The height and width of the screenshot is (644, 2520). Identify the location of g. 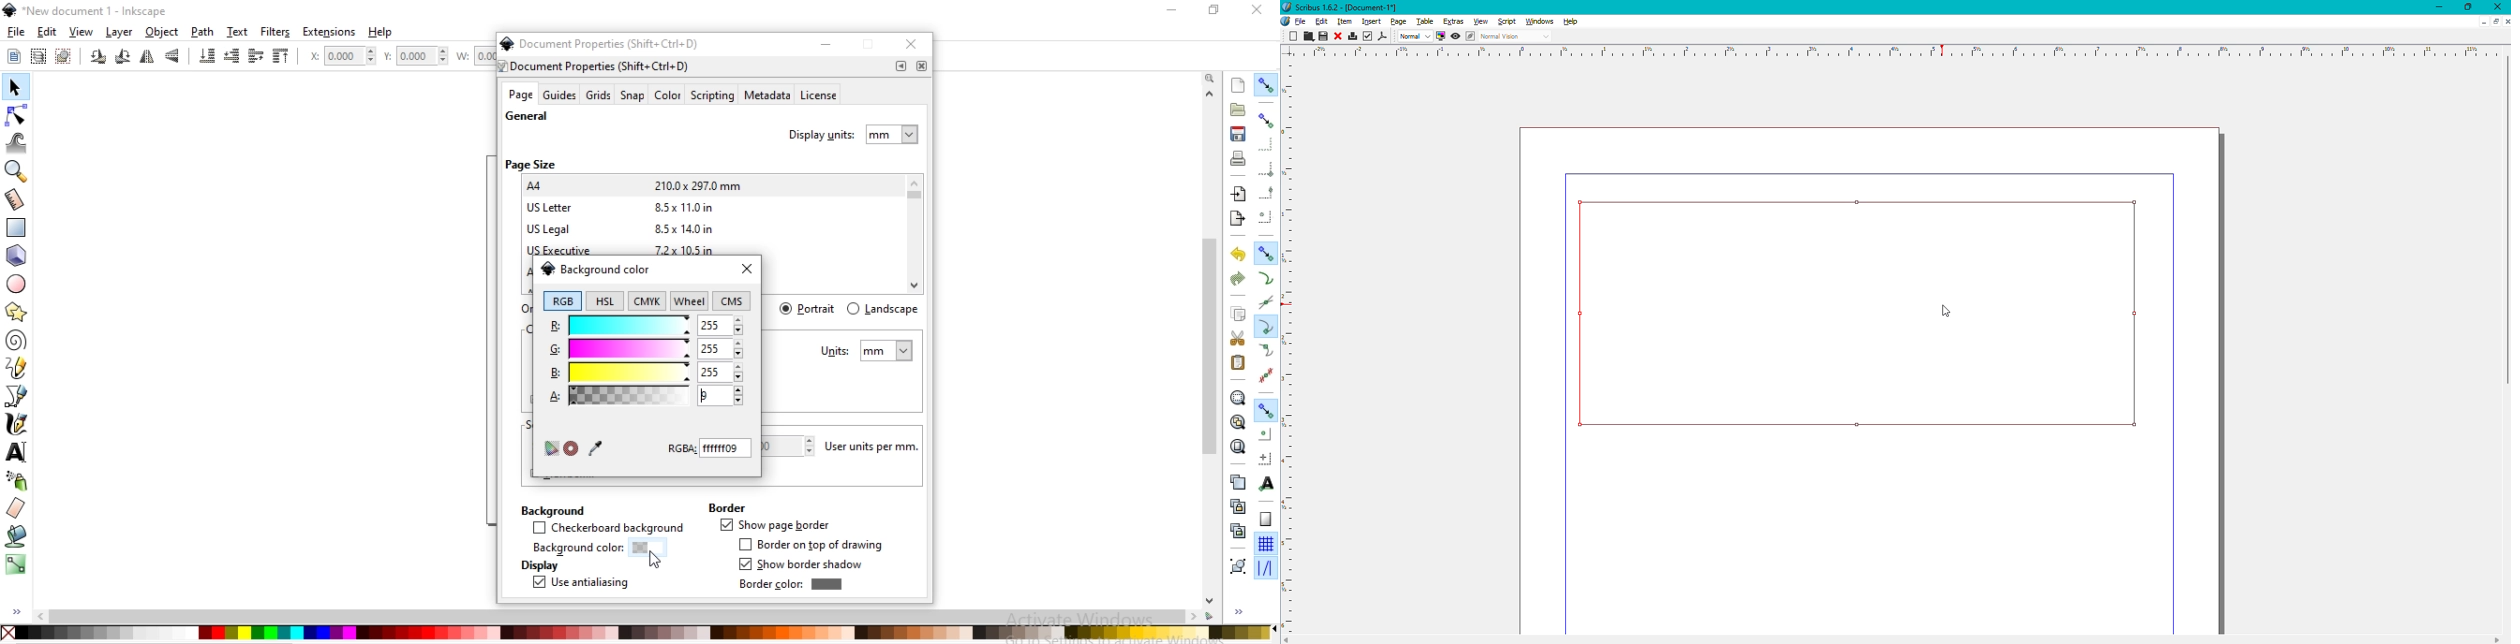
(646, 350).